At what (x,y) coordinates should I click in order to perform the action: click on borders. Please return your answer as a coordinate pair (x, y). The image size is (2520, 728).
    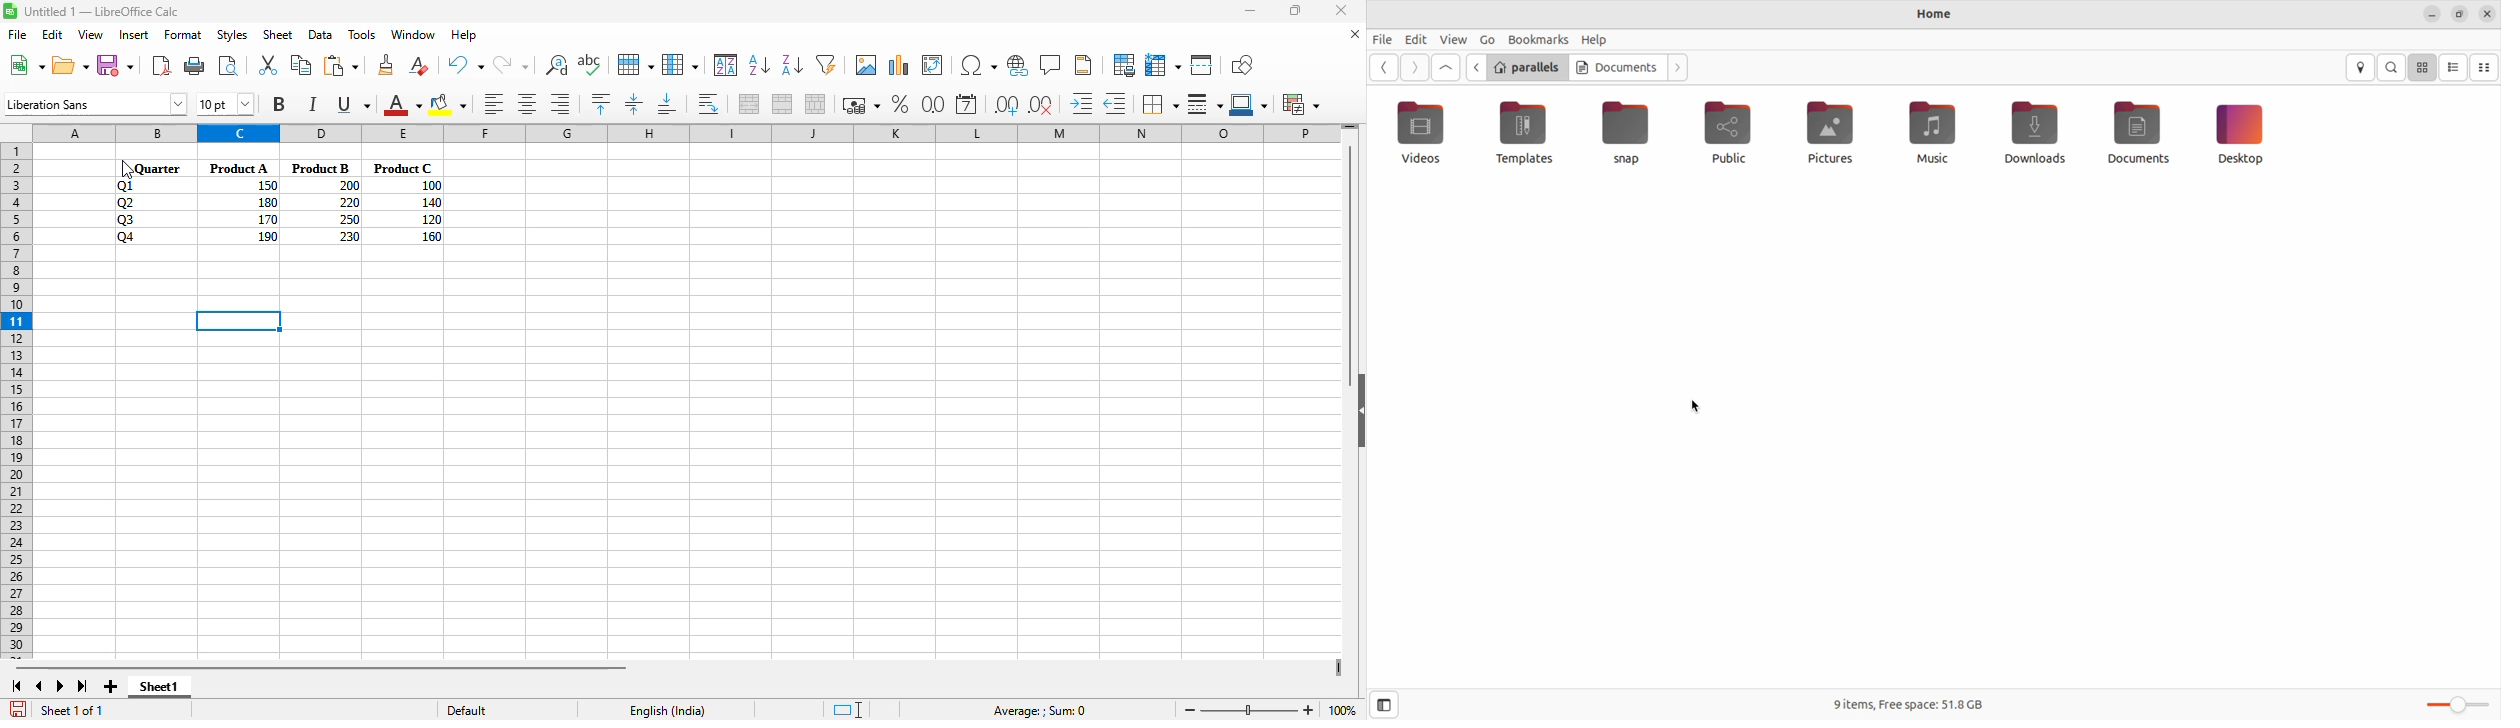
    Looking at the image, I should click on (1160, 103).